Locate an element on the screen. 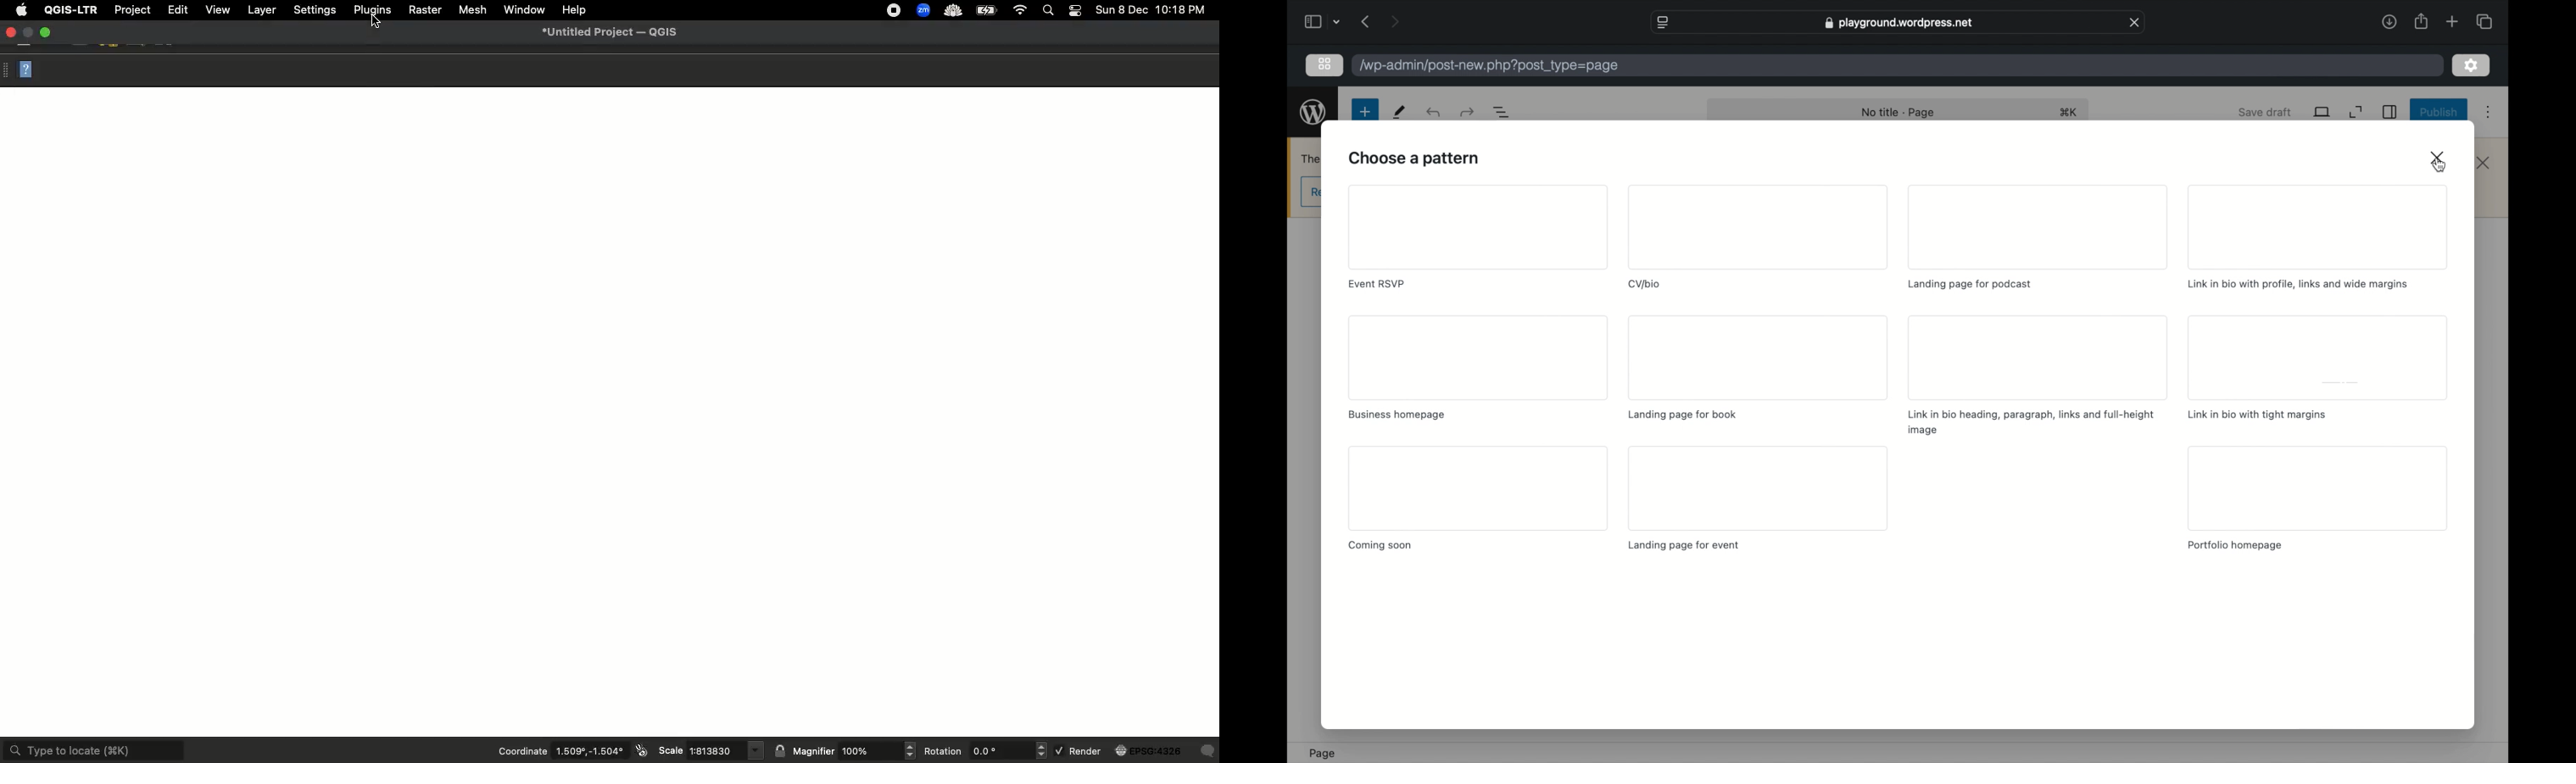 This screenshot has height=784, width=2576. Magnifier is located at coordinates (845, 751).